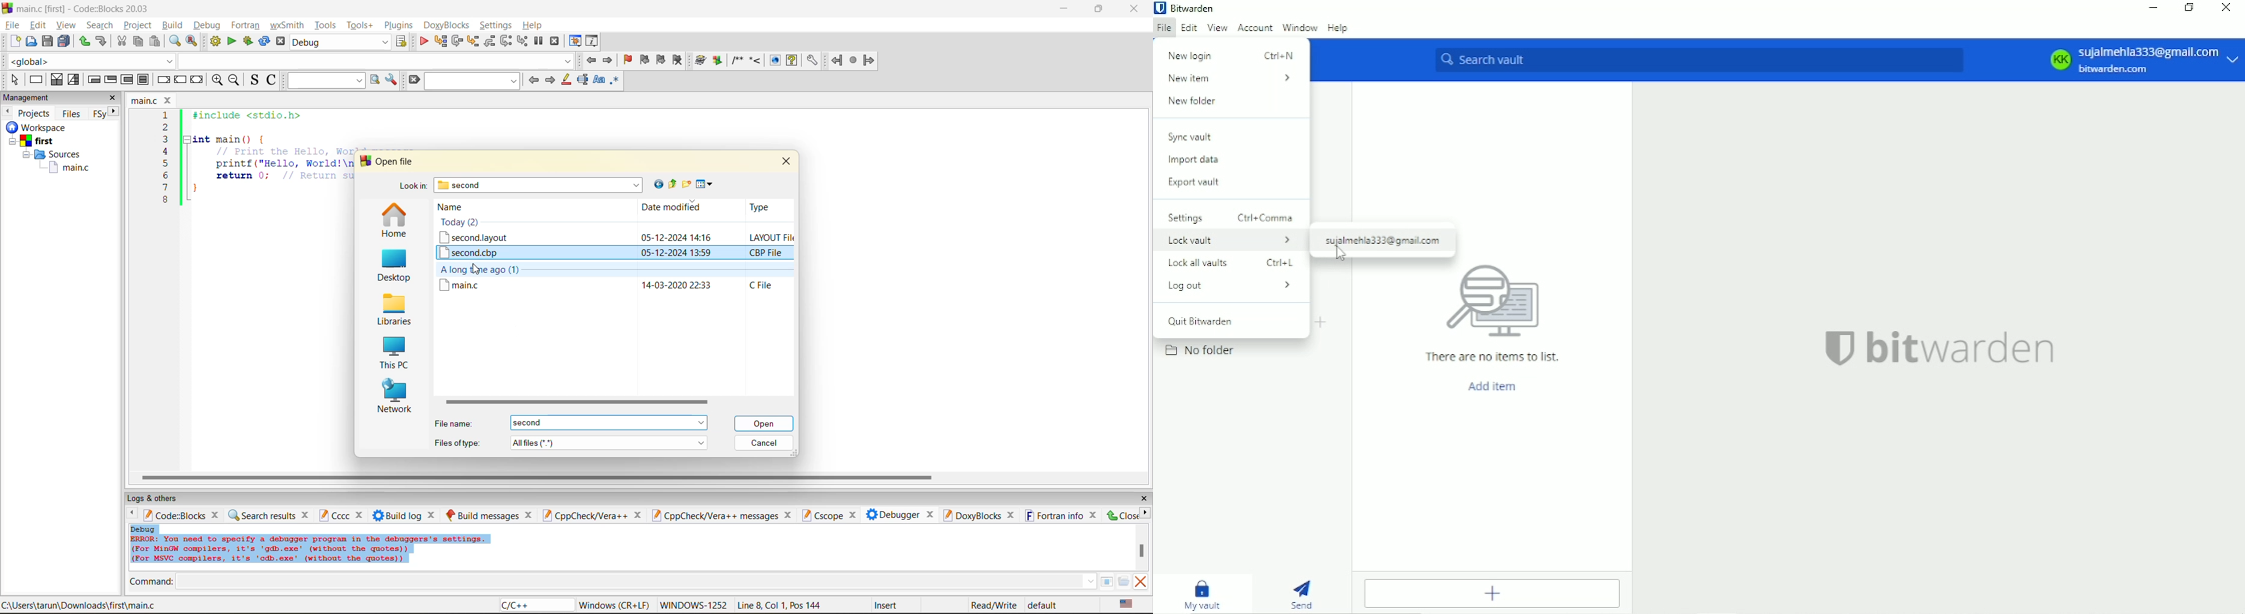 The width and height of the screenshot is (2268, 616). What do you see at coordinates (261, 515) in the screenshot?
I see `search results` at bounding box center [261, 515].